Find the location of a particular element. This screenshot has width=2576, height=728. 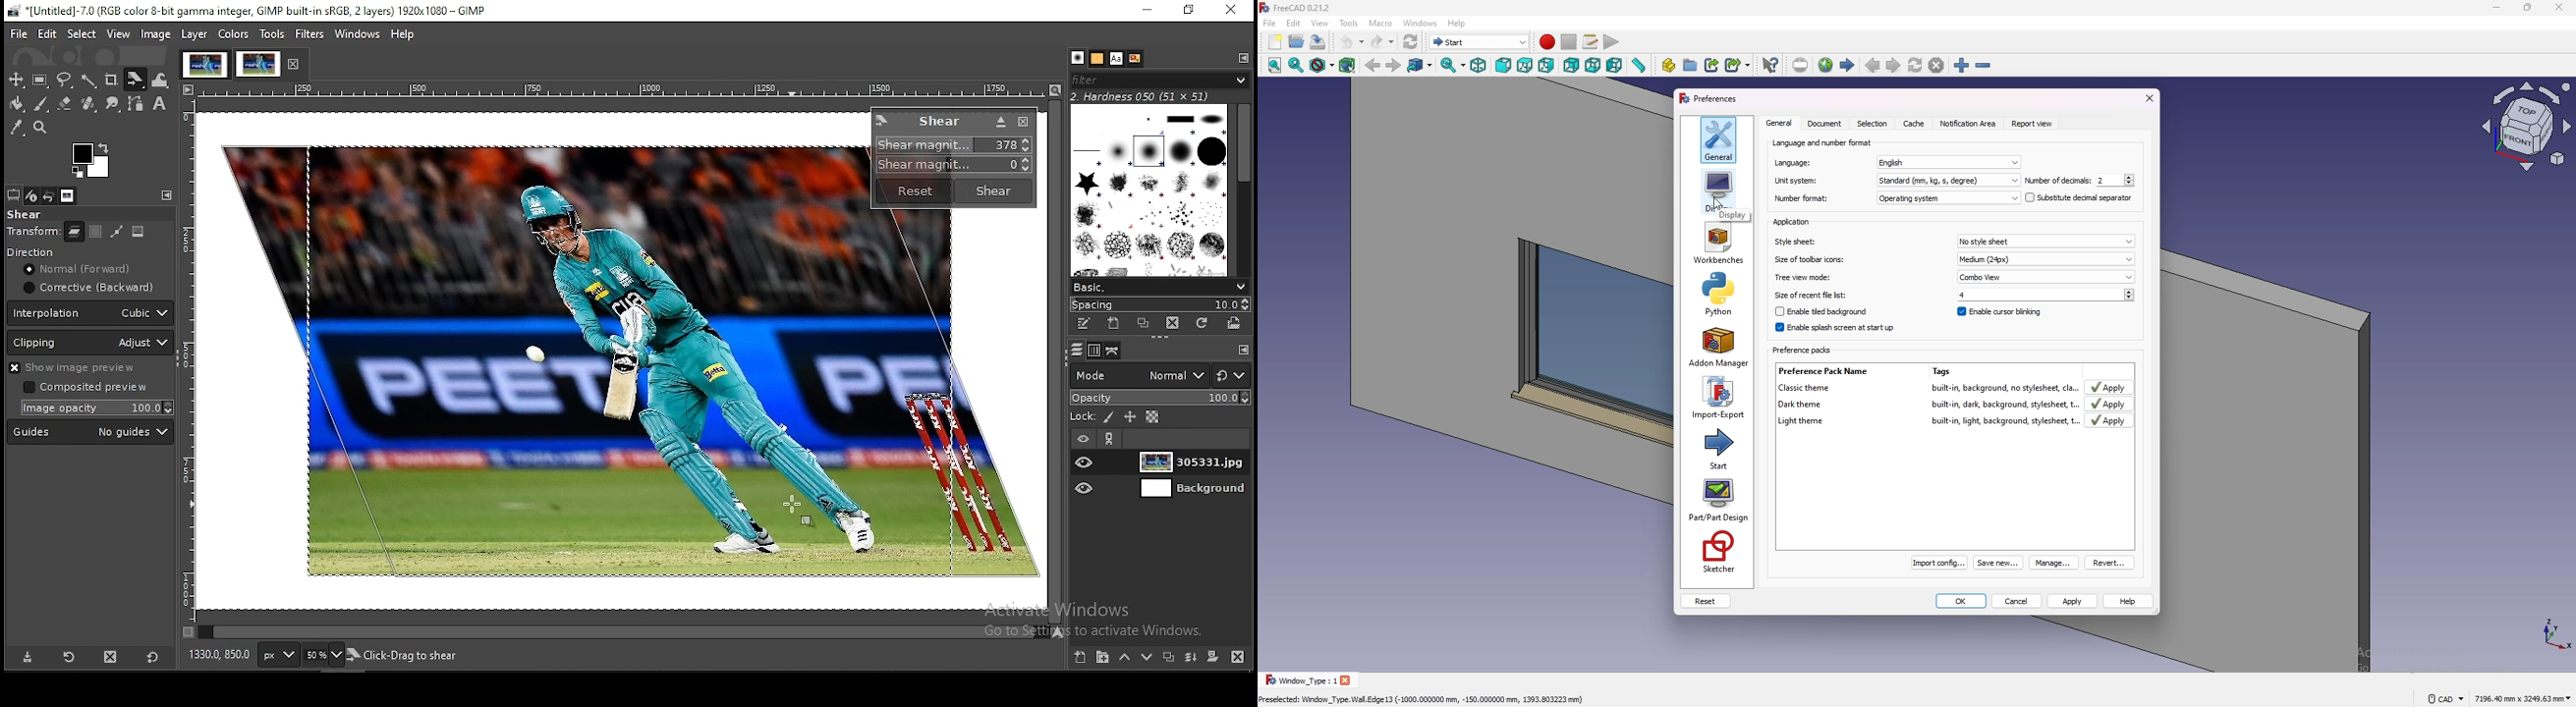

channels is located at coordinates (1096, 351).